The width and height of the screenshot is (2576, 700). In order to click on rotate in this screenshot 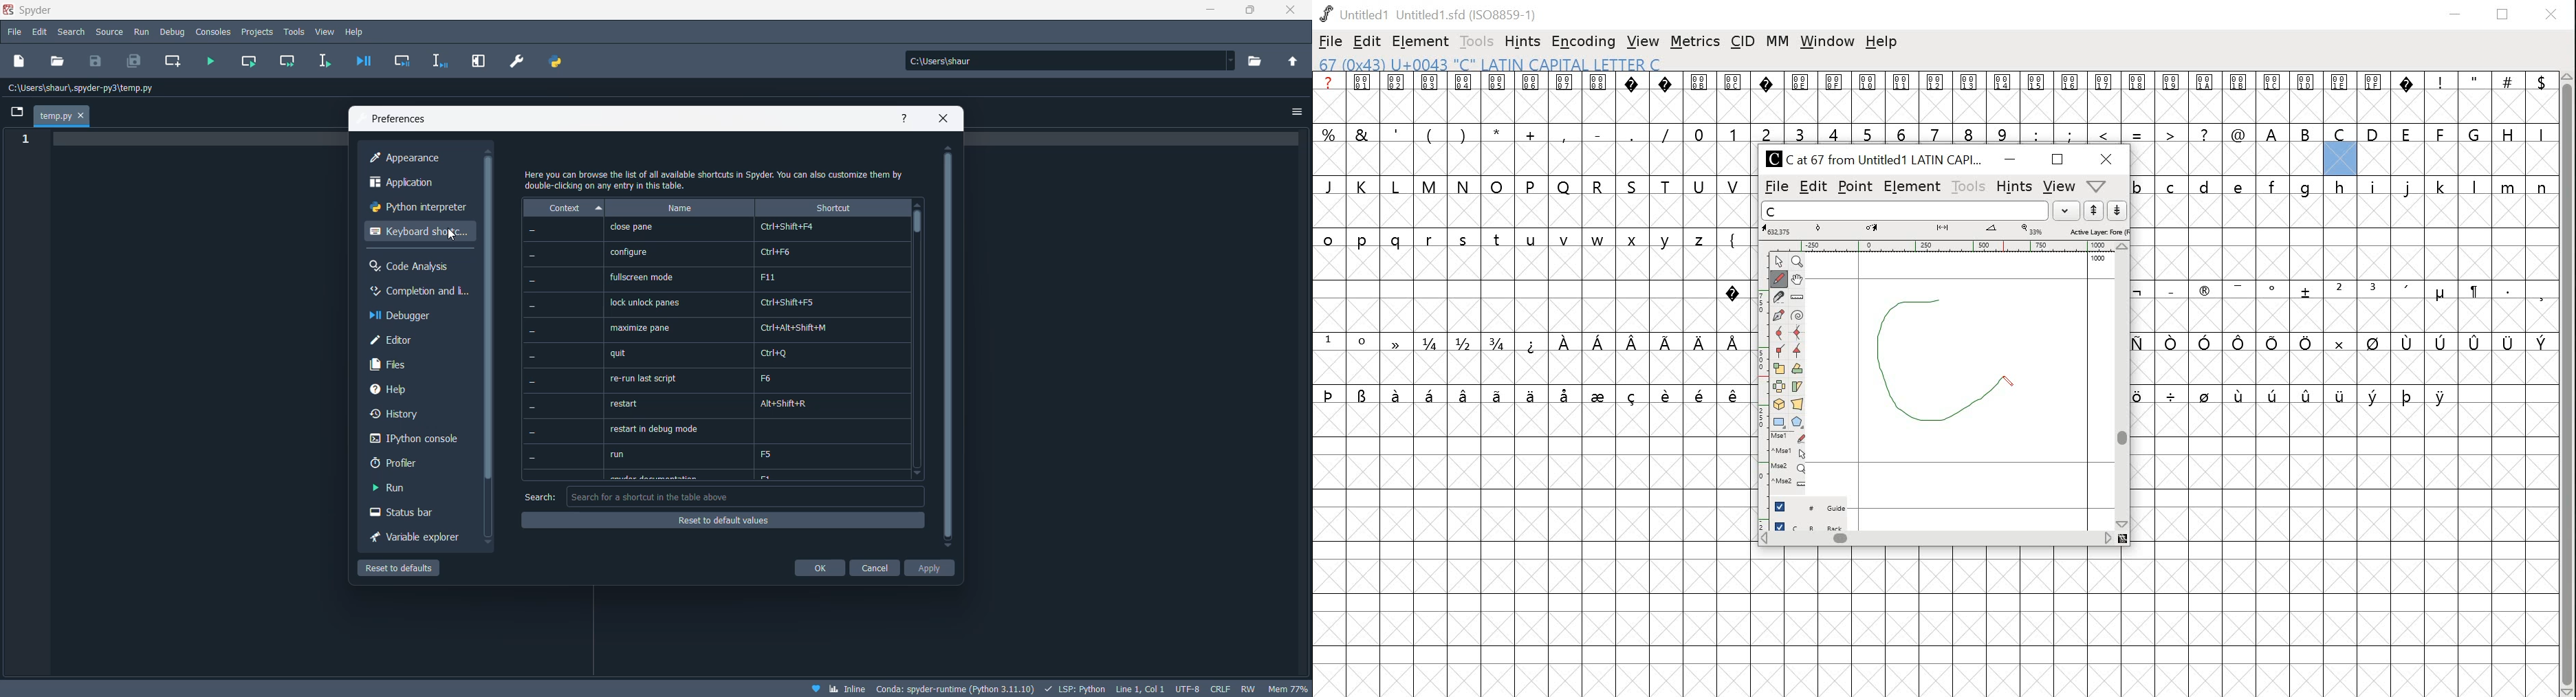, I will do `click(1798, 369)`.